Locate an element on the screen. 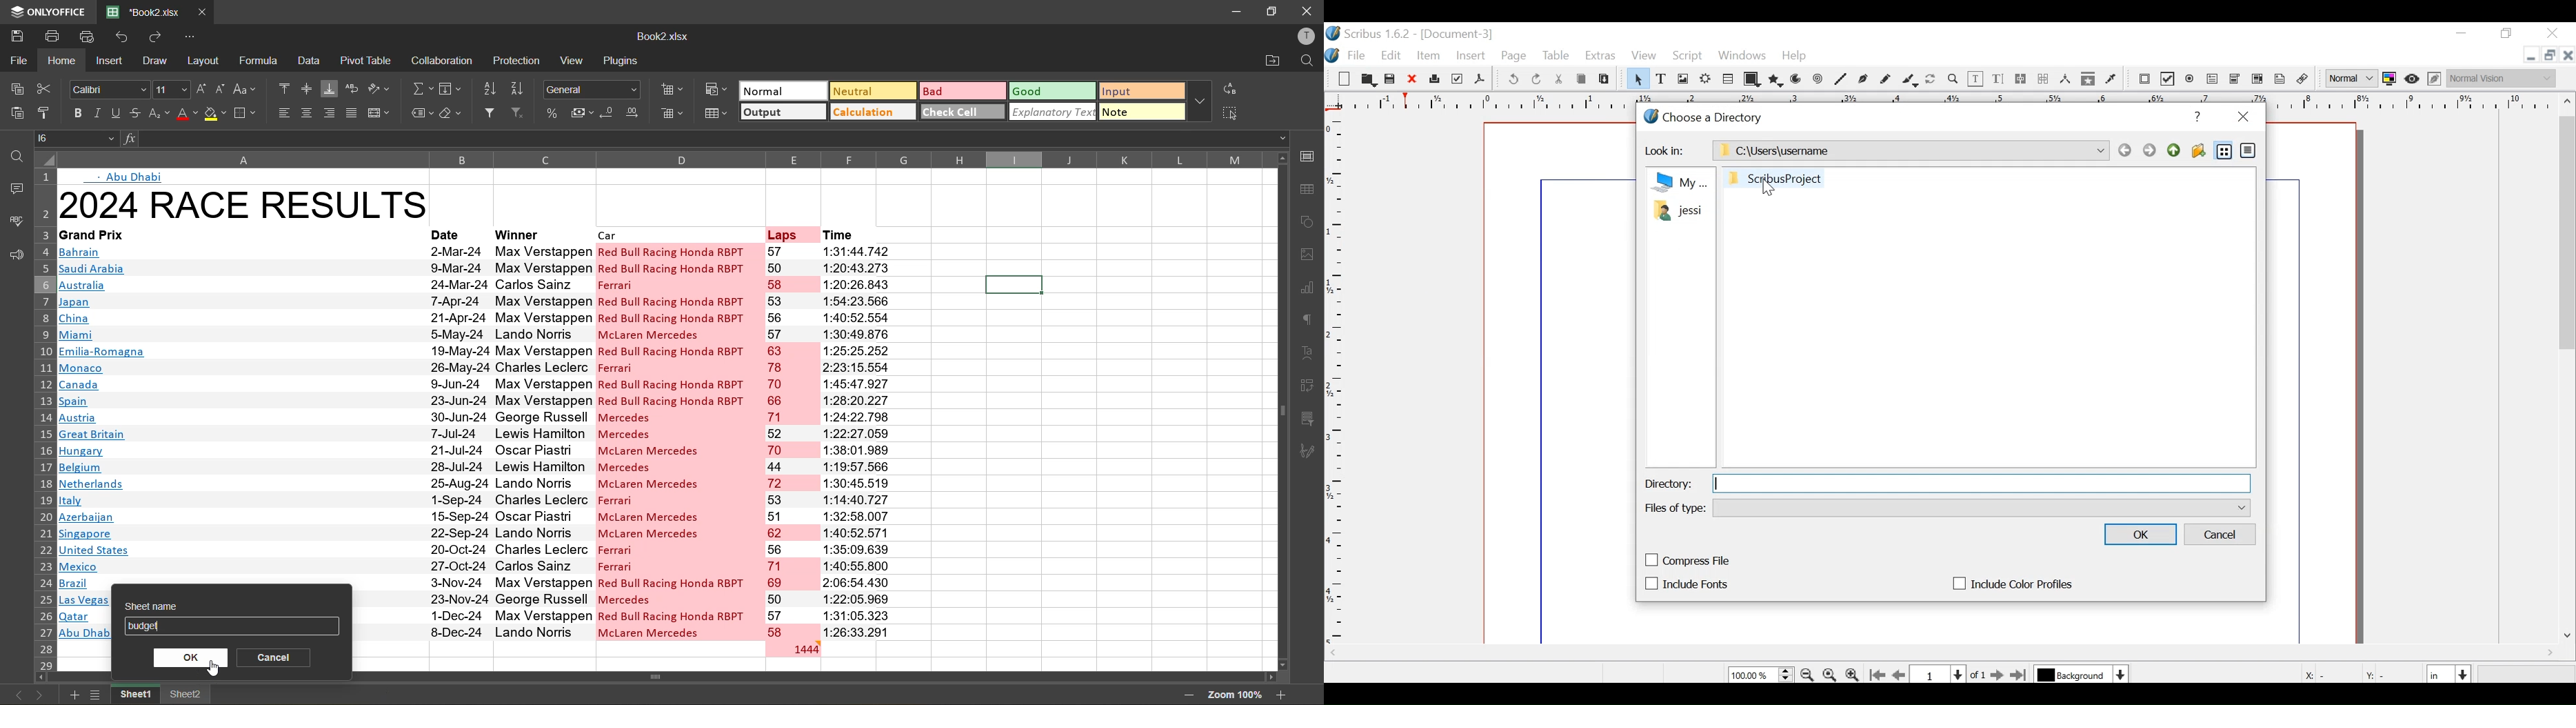 This screenshot has height=728, width=2576. find is located at coordinates (14, 152).